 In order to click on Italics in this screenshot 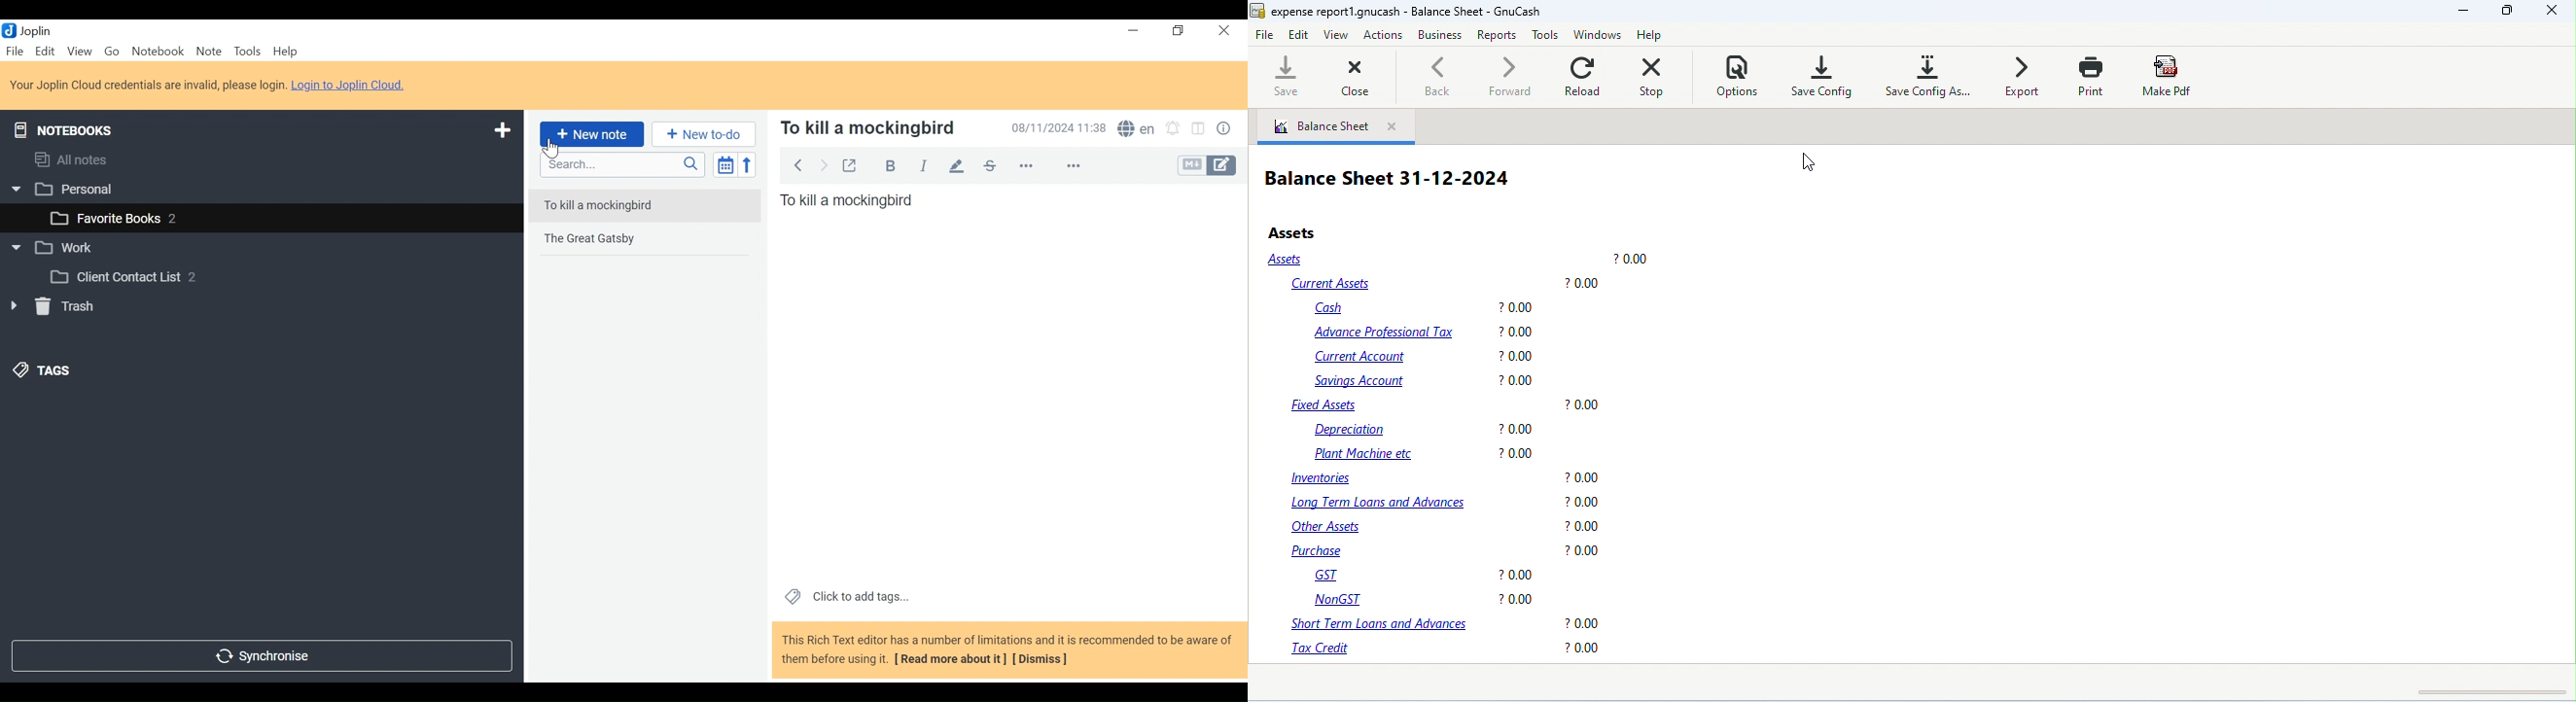, I will do `click(923, 166)`.